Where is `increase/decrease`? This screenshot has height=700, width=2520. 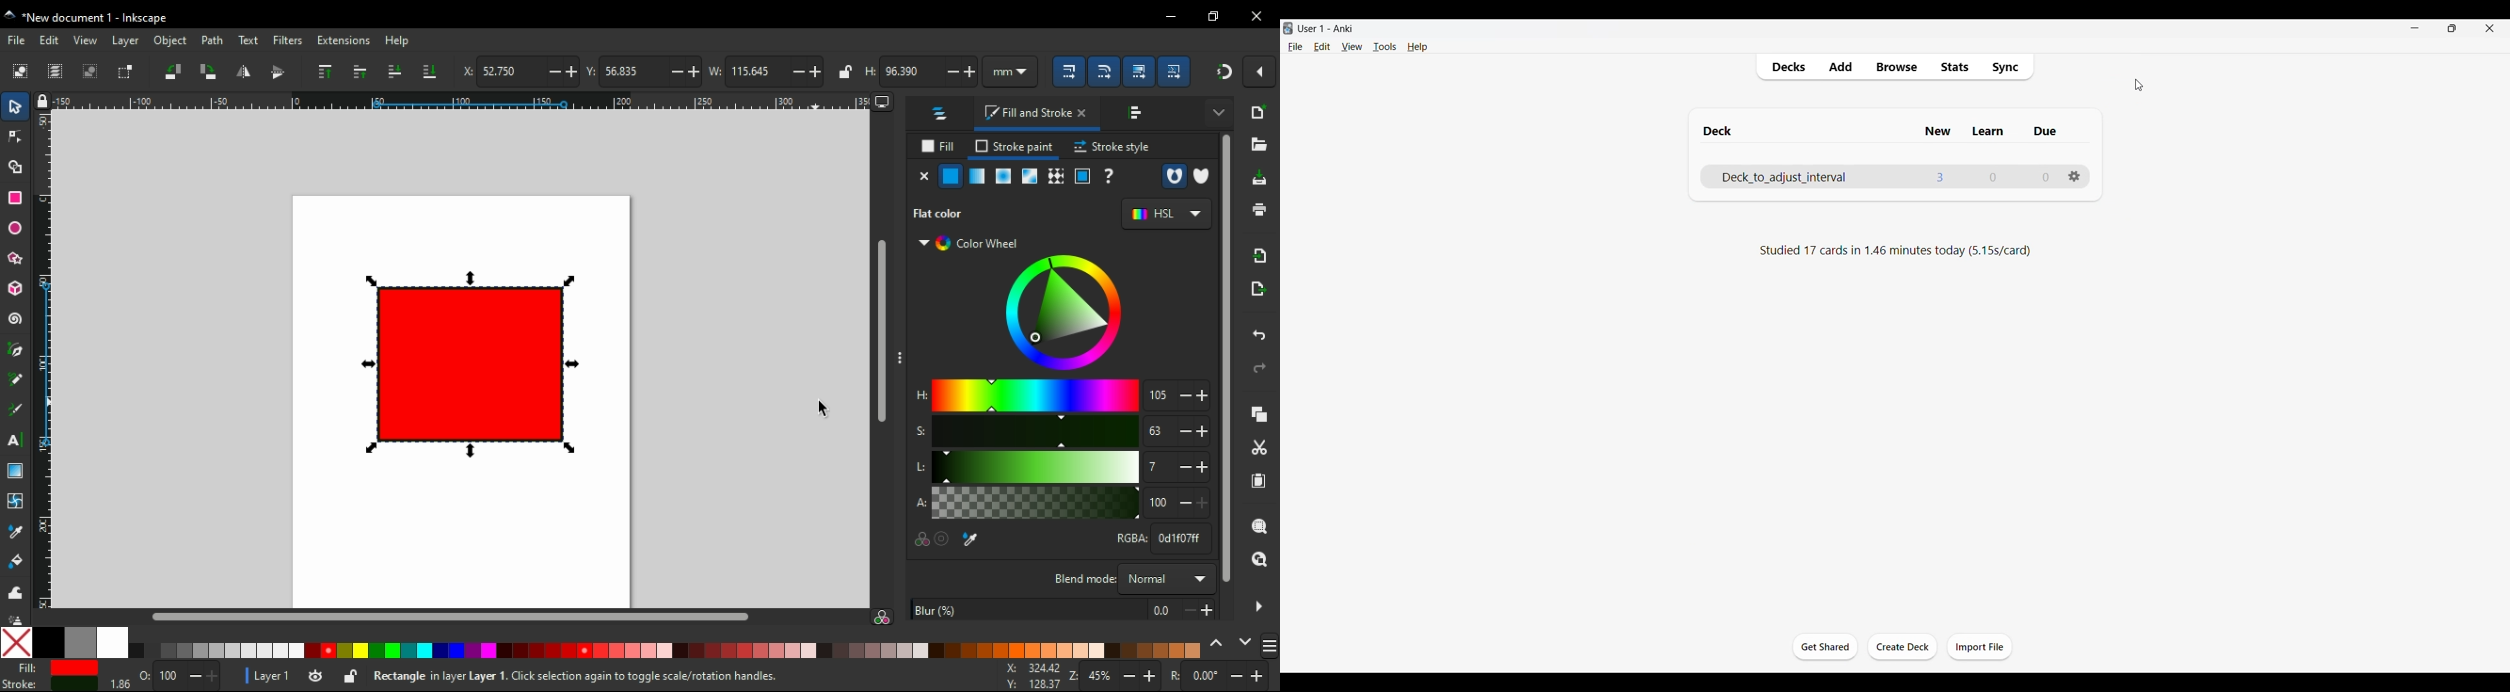 increase/decrease is located at coordinates (684, 72).